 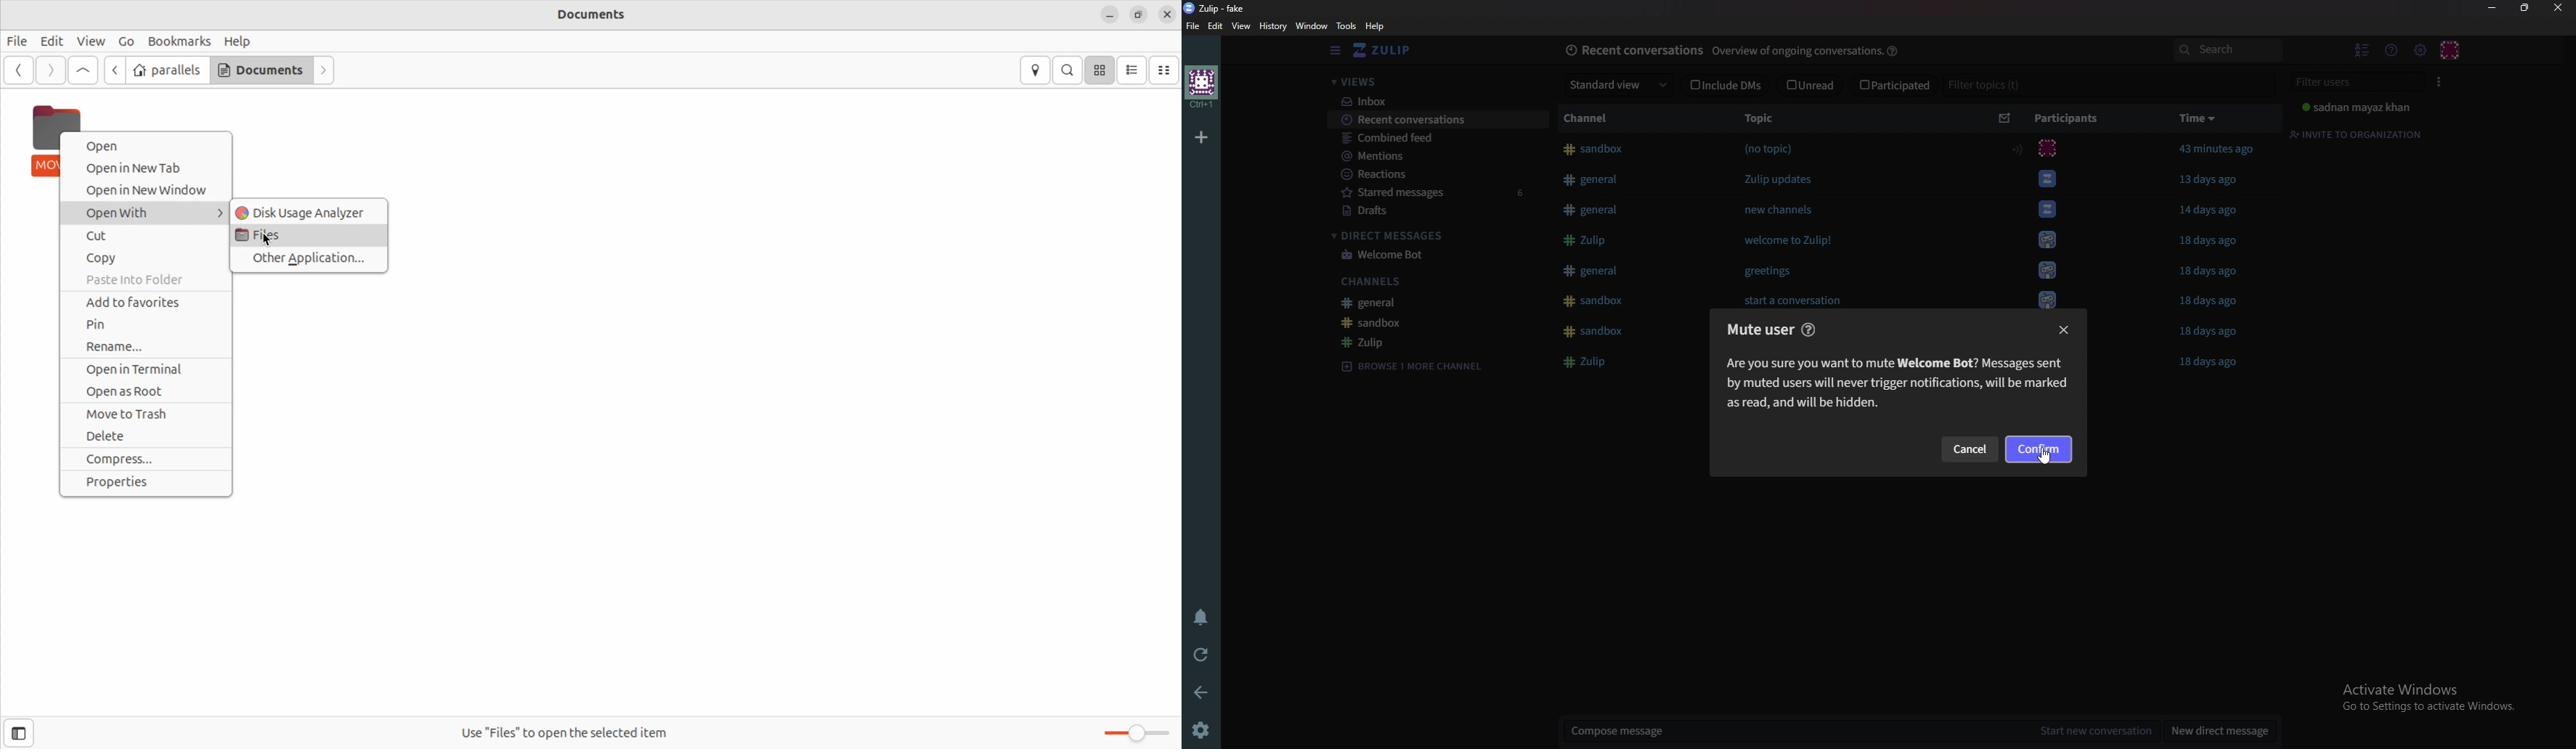 I want to click on Disk Usage Analyzer, so click(x=310, y=211).